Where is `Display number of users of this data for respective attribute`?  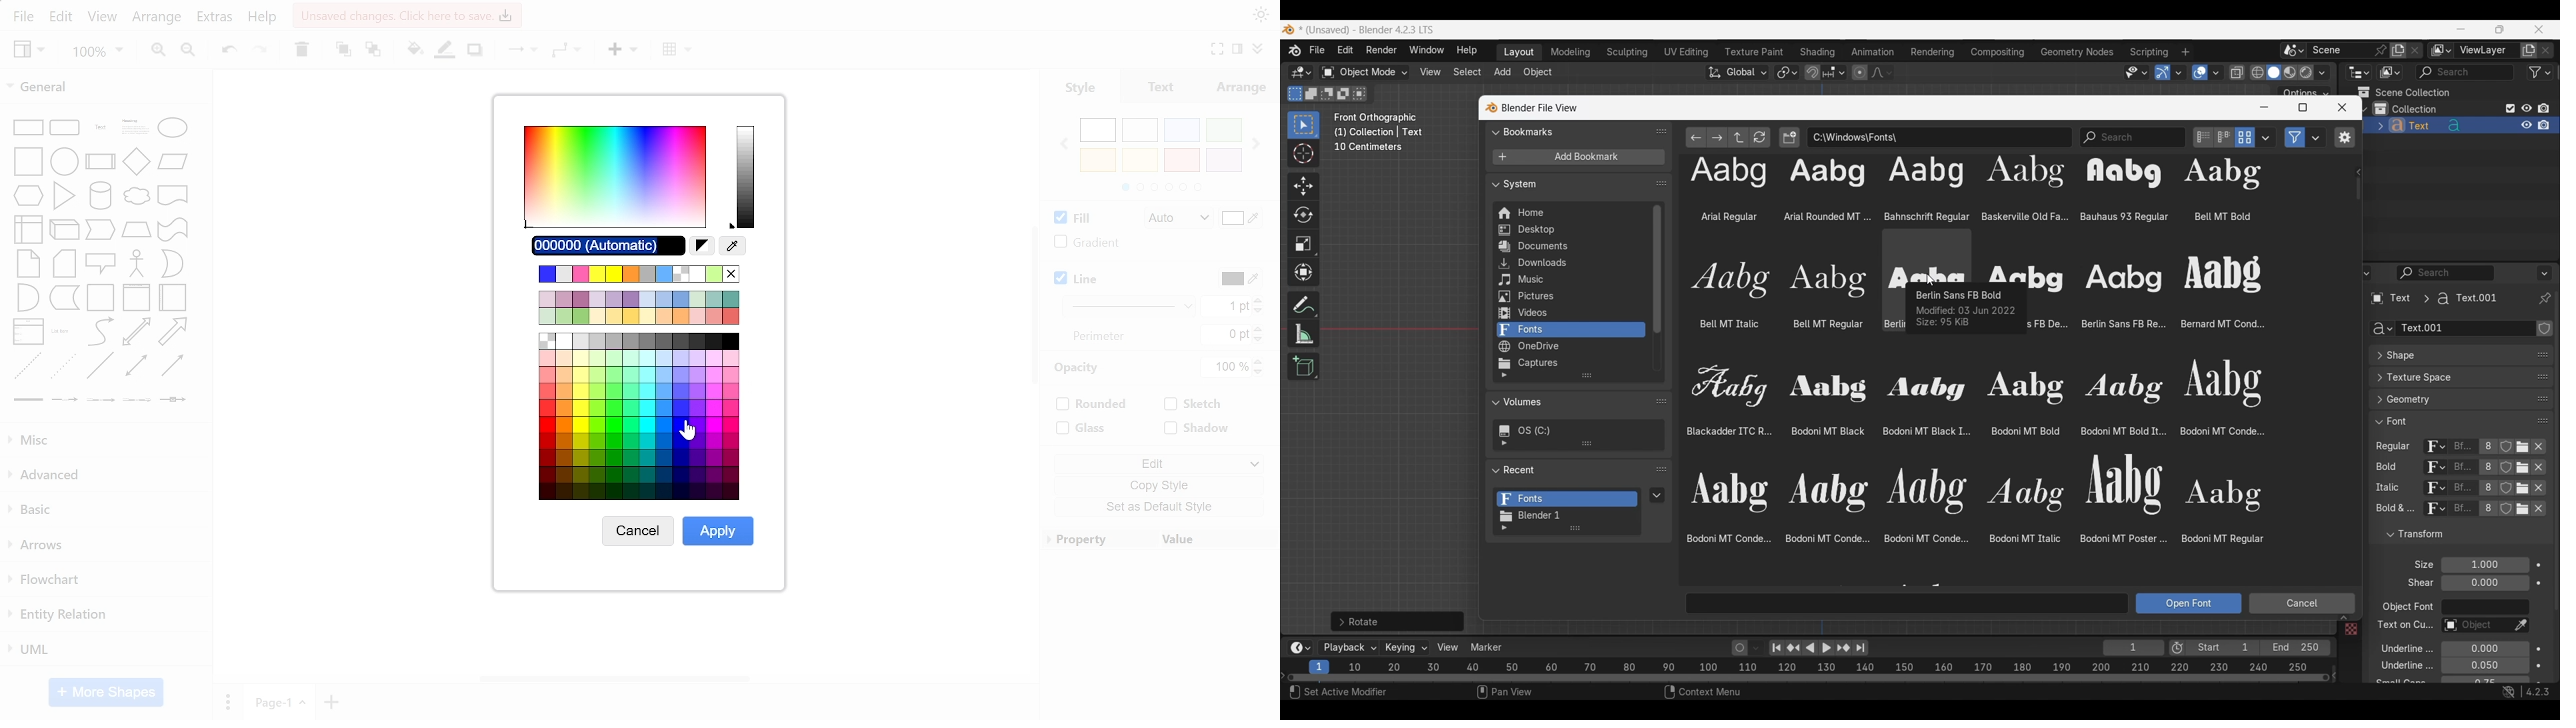 Display number of users of this data for respective attribute is located at coordinates (2487, 447).